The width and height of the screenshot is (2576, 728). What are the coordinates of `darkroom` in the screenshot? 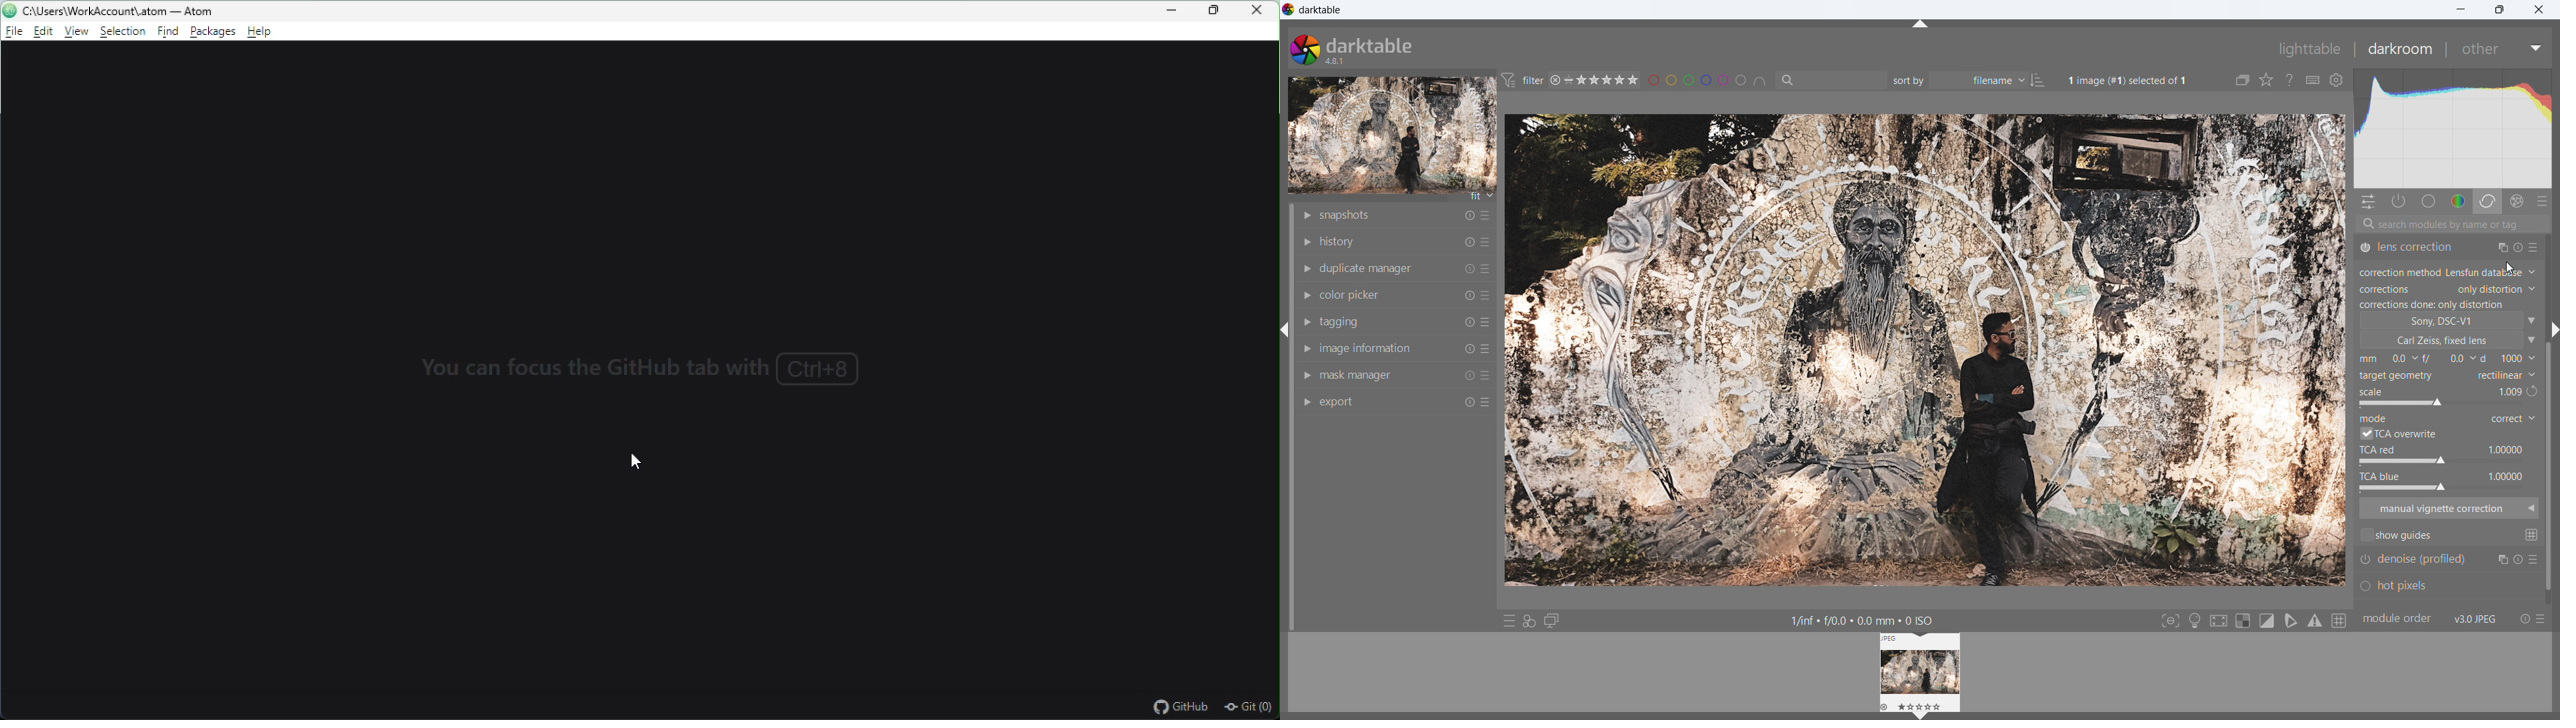 It's located at (2400, 49).